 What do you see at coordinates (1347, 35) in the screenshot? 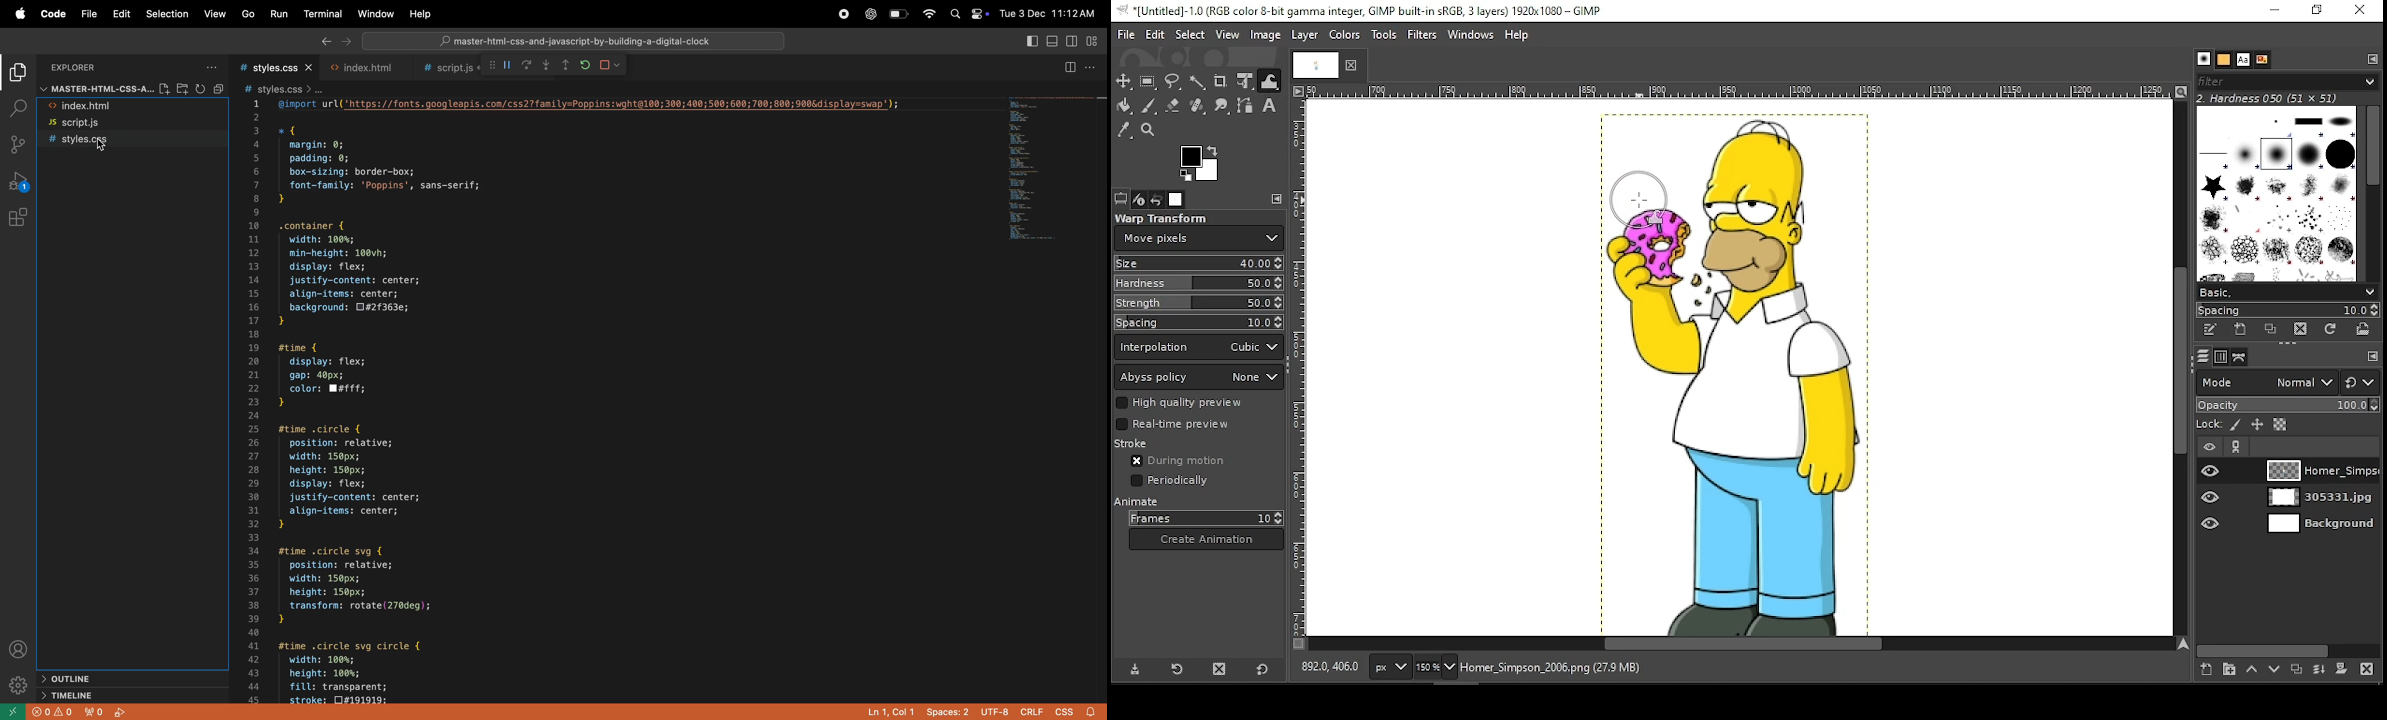
I see `colors` at bounding box center [1347, 35].